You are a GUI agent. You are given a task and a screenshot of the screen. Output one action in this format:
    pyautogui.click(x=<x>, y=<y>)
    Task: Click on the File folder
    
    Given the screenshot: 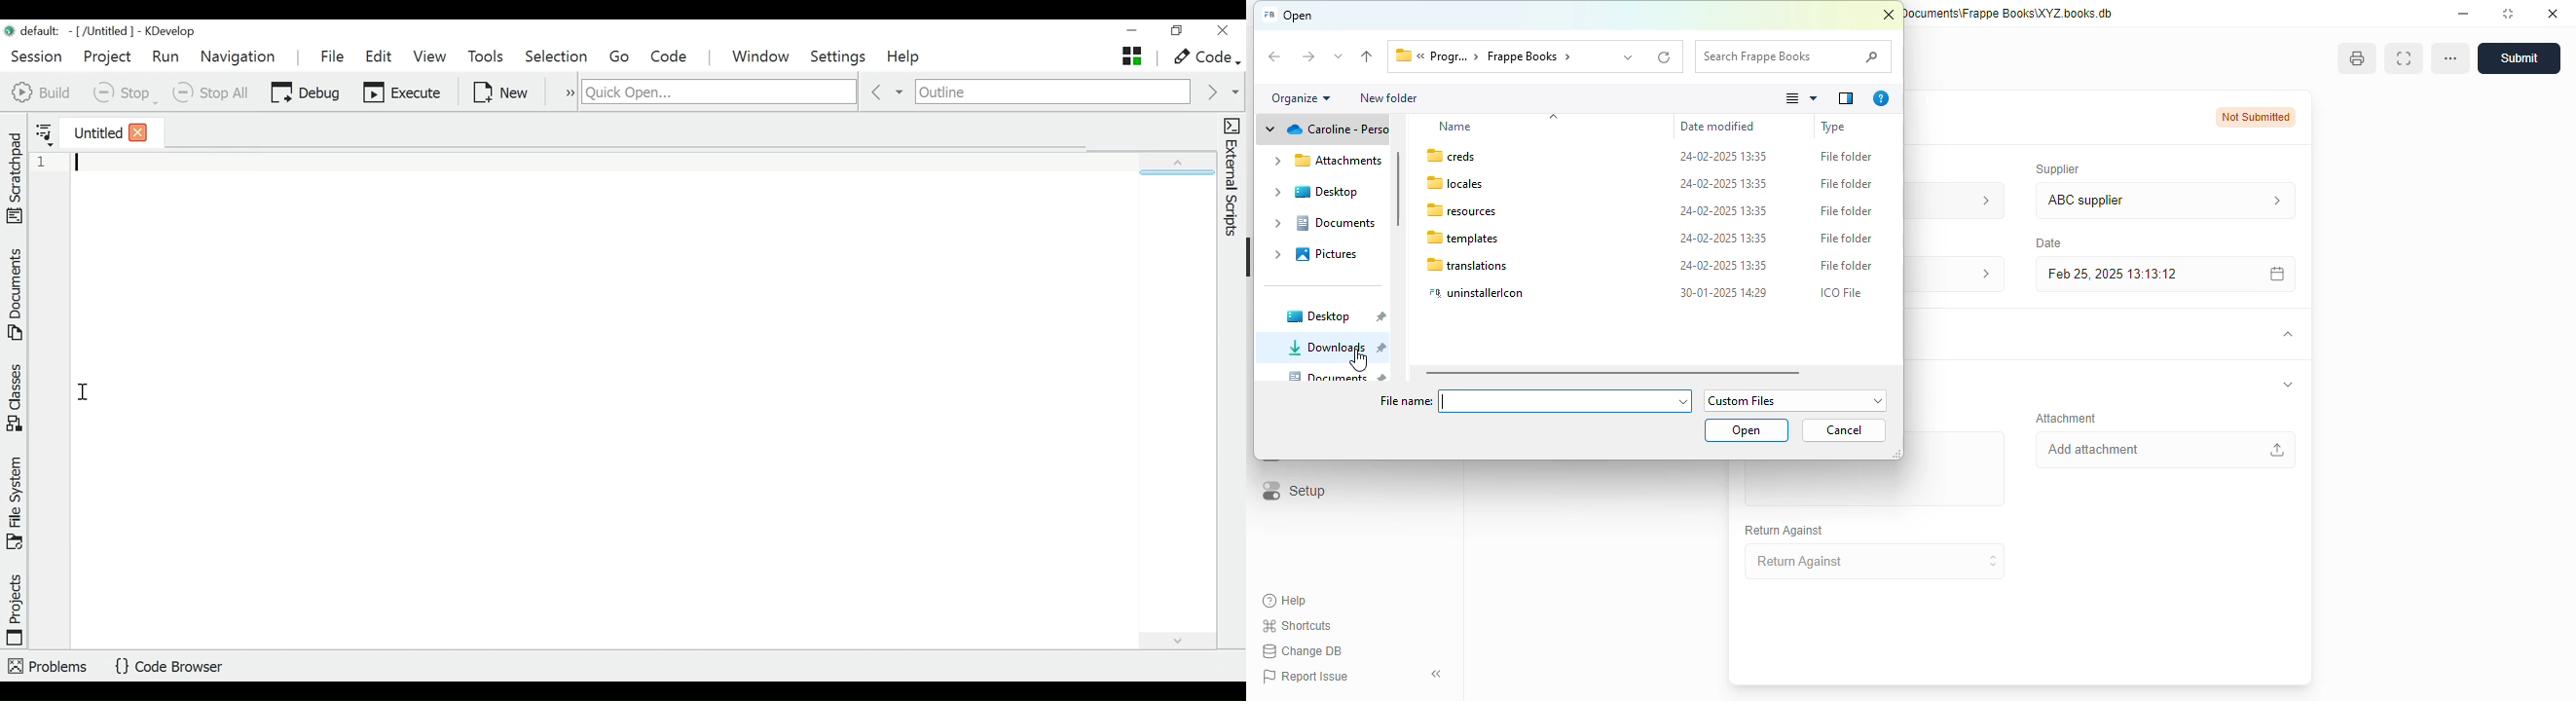 What is the action you would take?
    pyautogui.click(x=1848, y=156)
    